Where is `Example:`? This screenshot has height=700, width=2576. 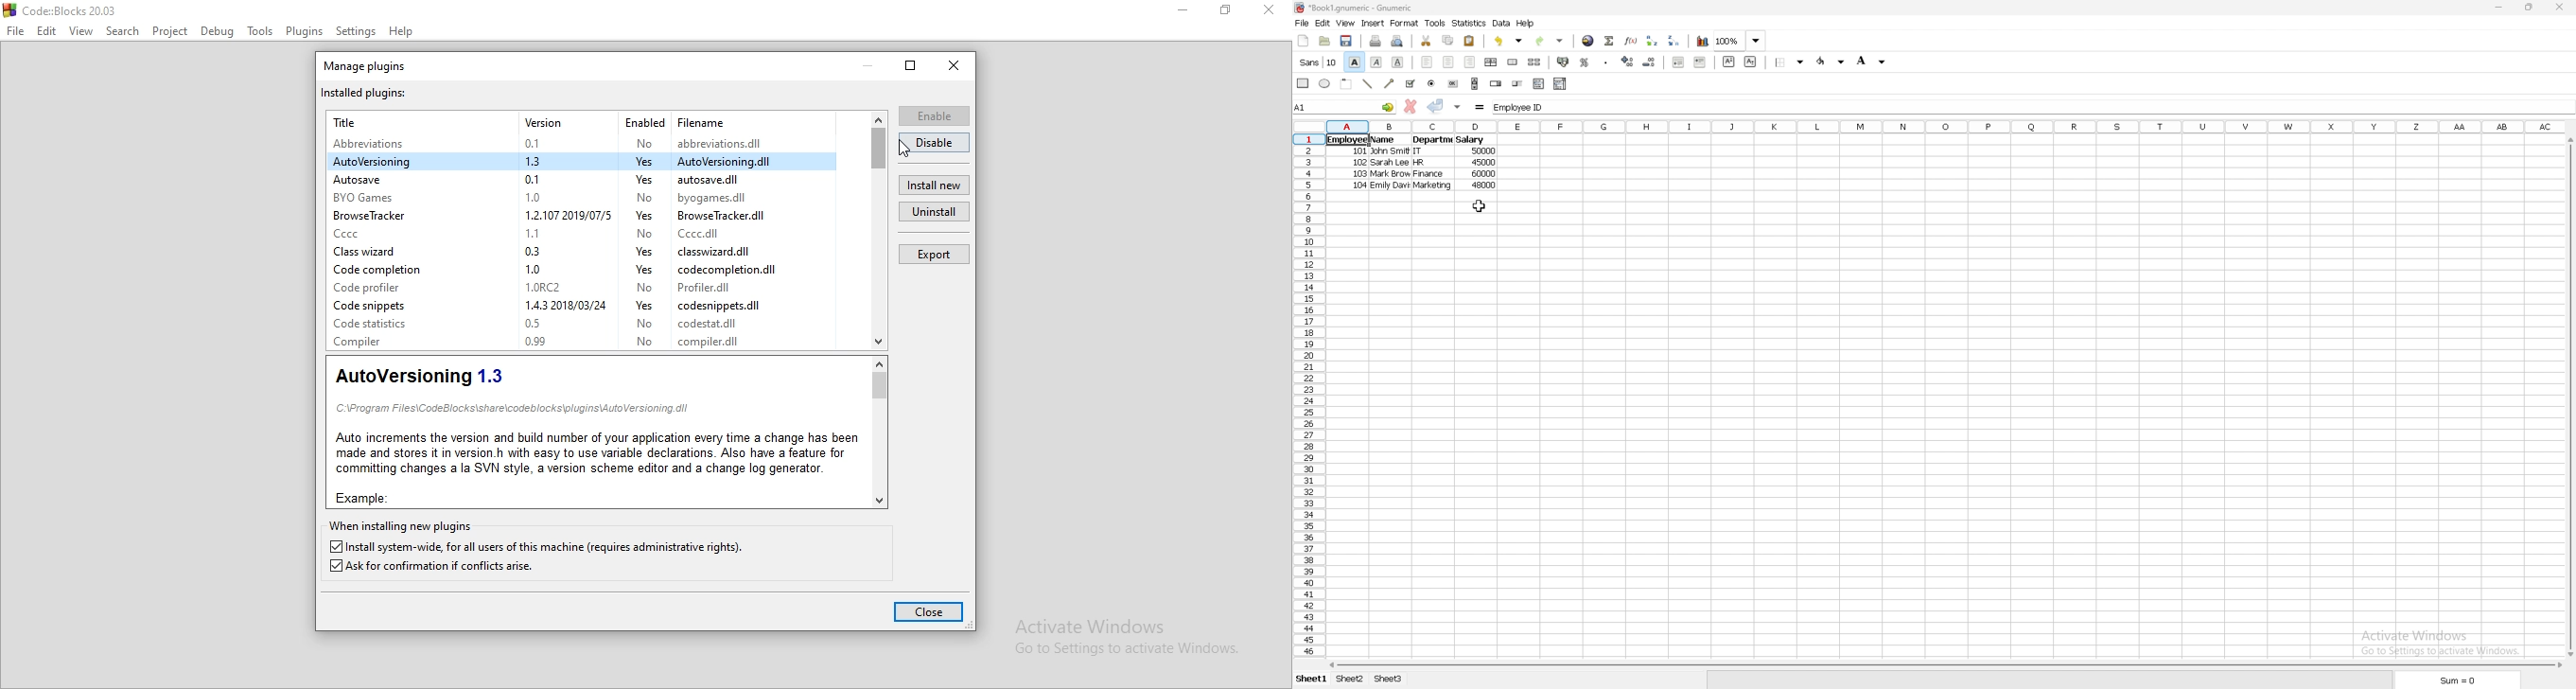 Example: is located at coordinates (368, 494).